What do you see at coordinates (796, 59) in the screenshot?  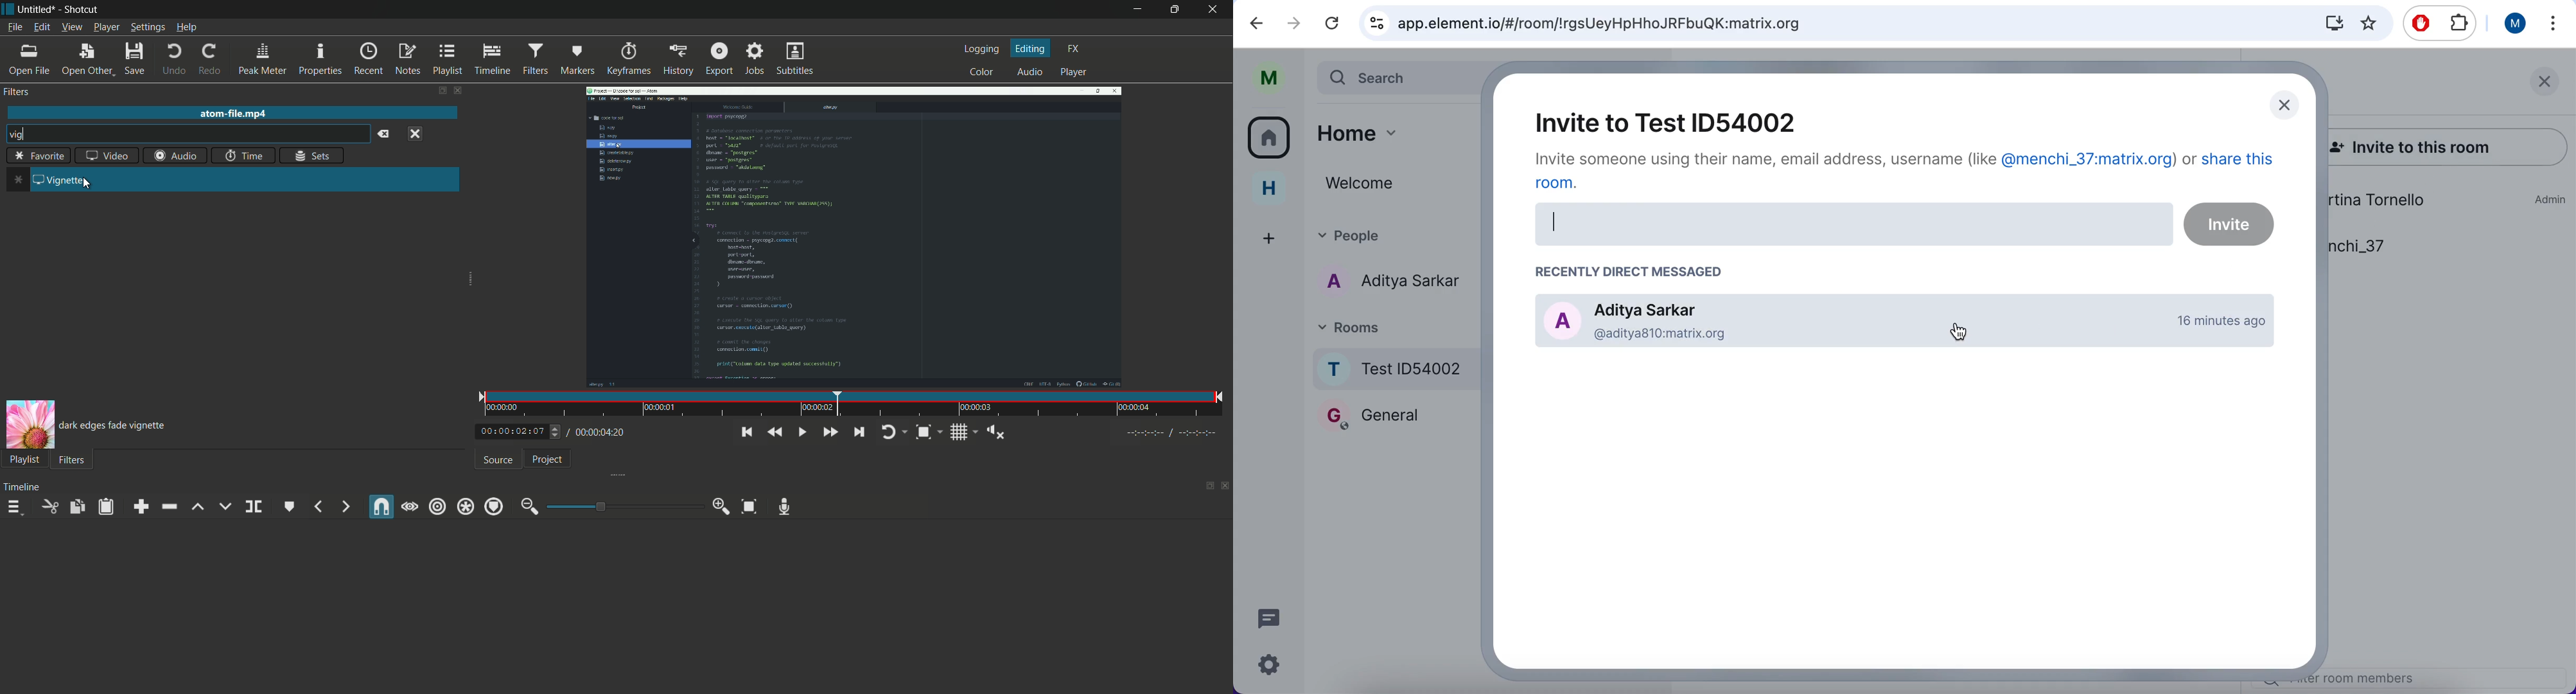 I see `subtitles` at bounding box center [796, 59].